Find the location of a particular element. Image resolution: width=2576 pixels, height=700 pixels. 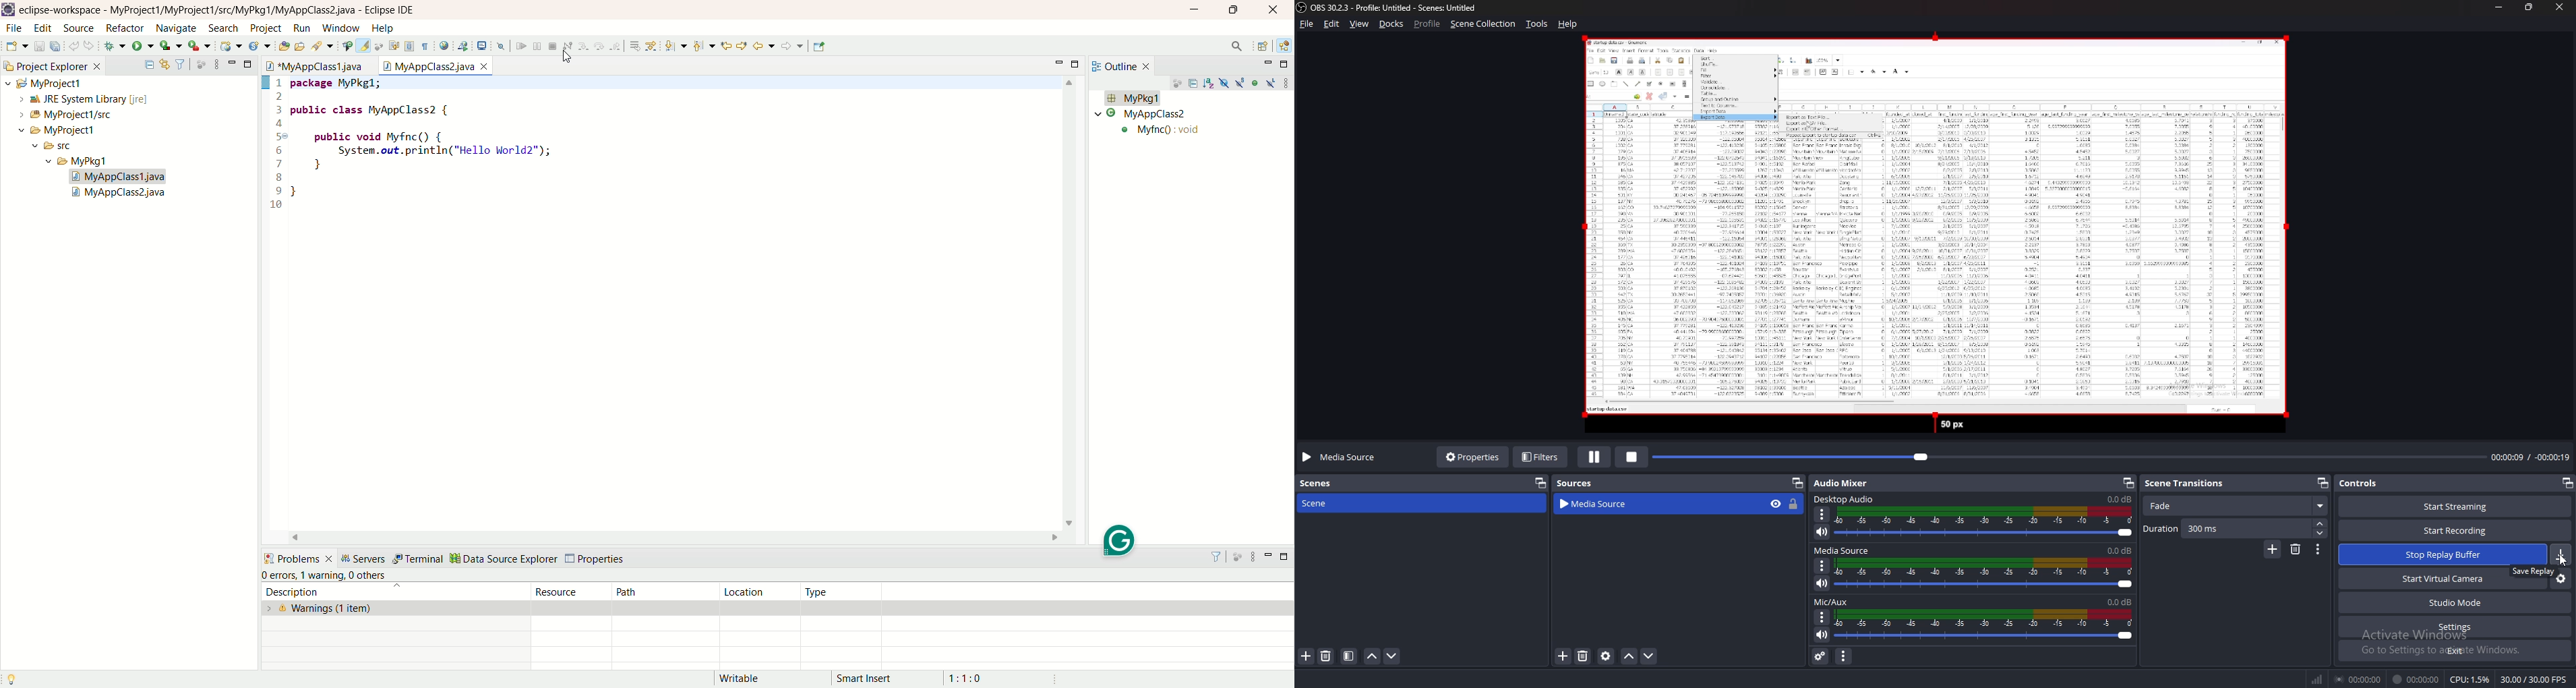

options is located at coordinates (1823, 514).